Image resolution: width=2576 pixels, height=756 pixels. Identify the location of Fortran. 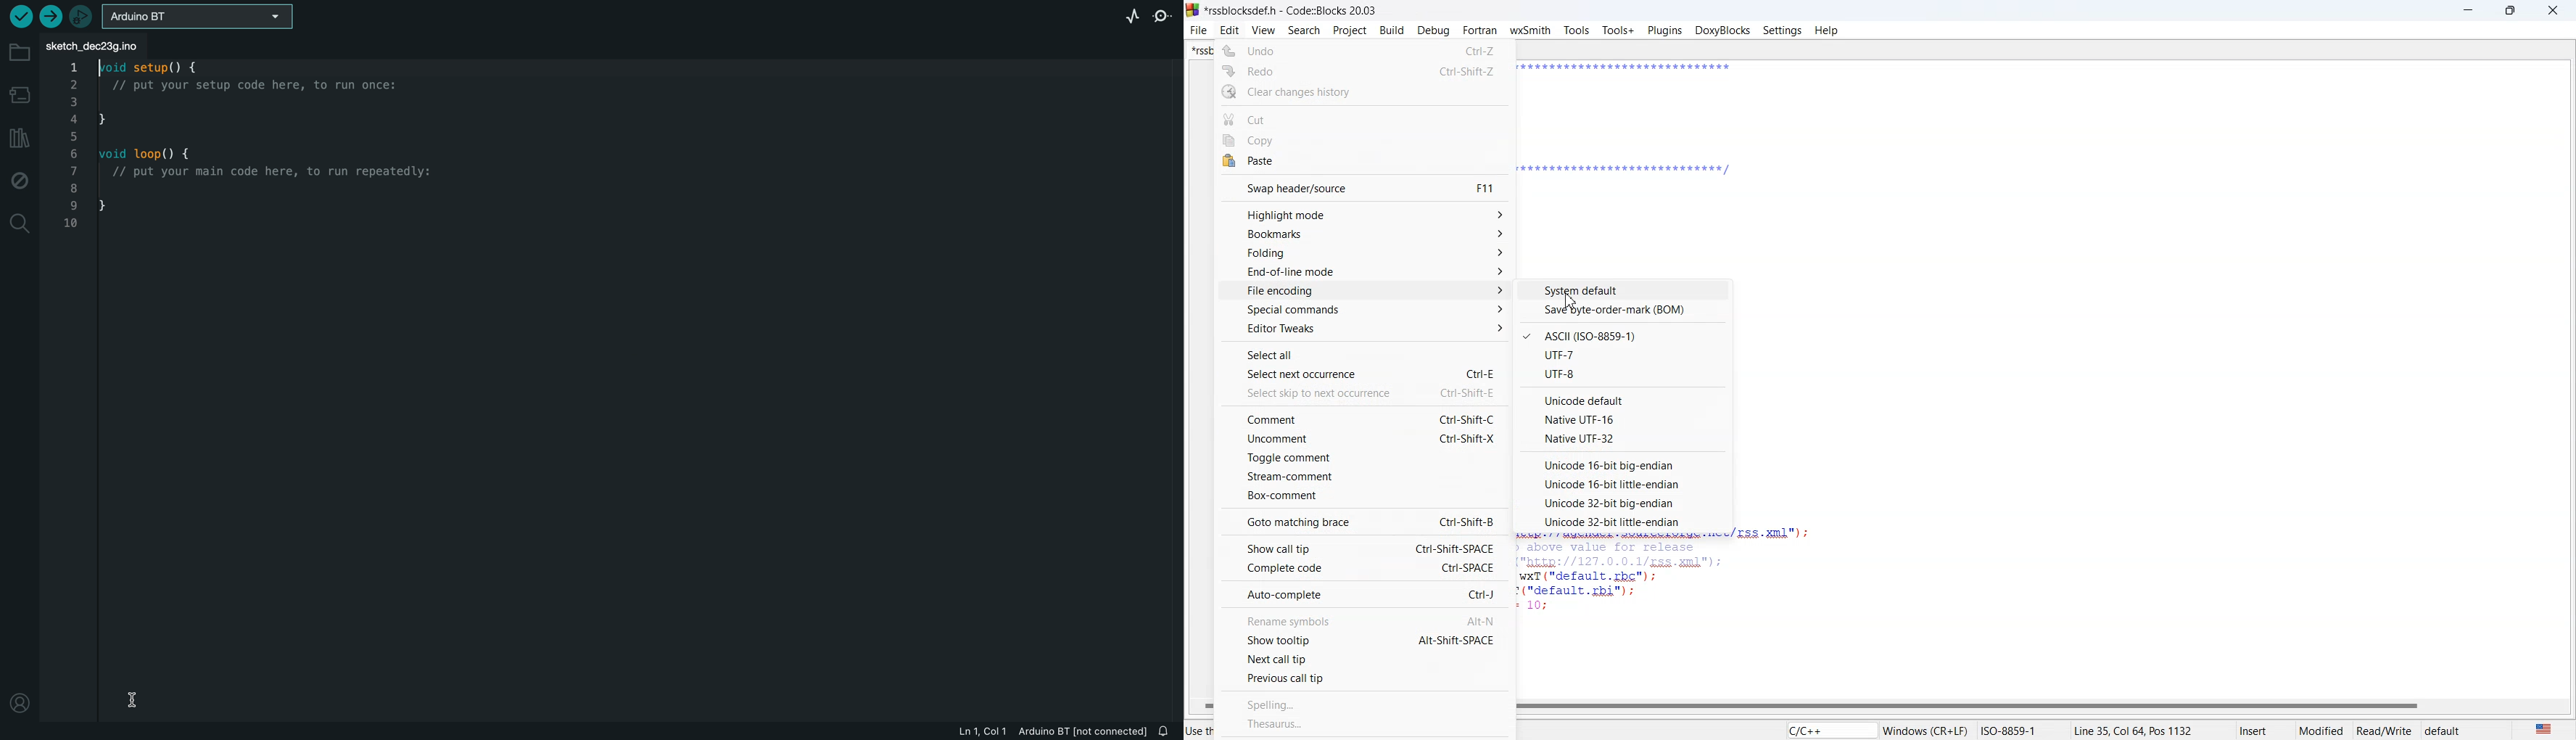
(1479, 30).